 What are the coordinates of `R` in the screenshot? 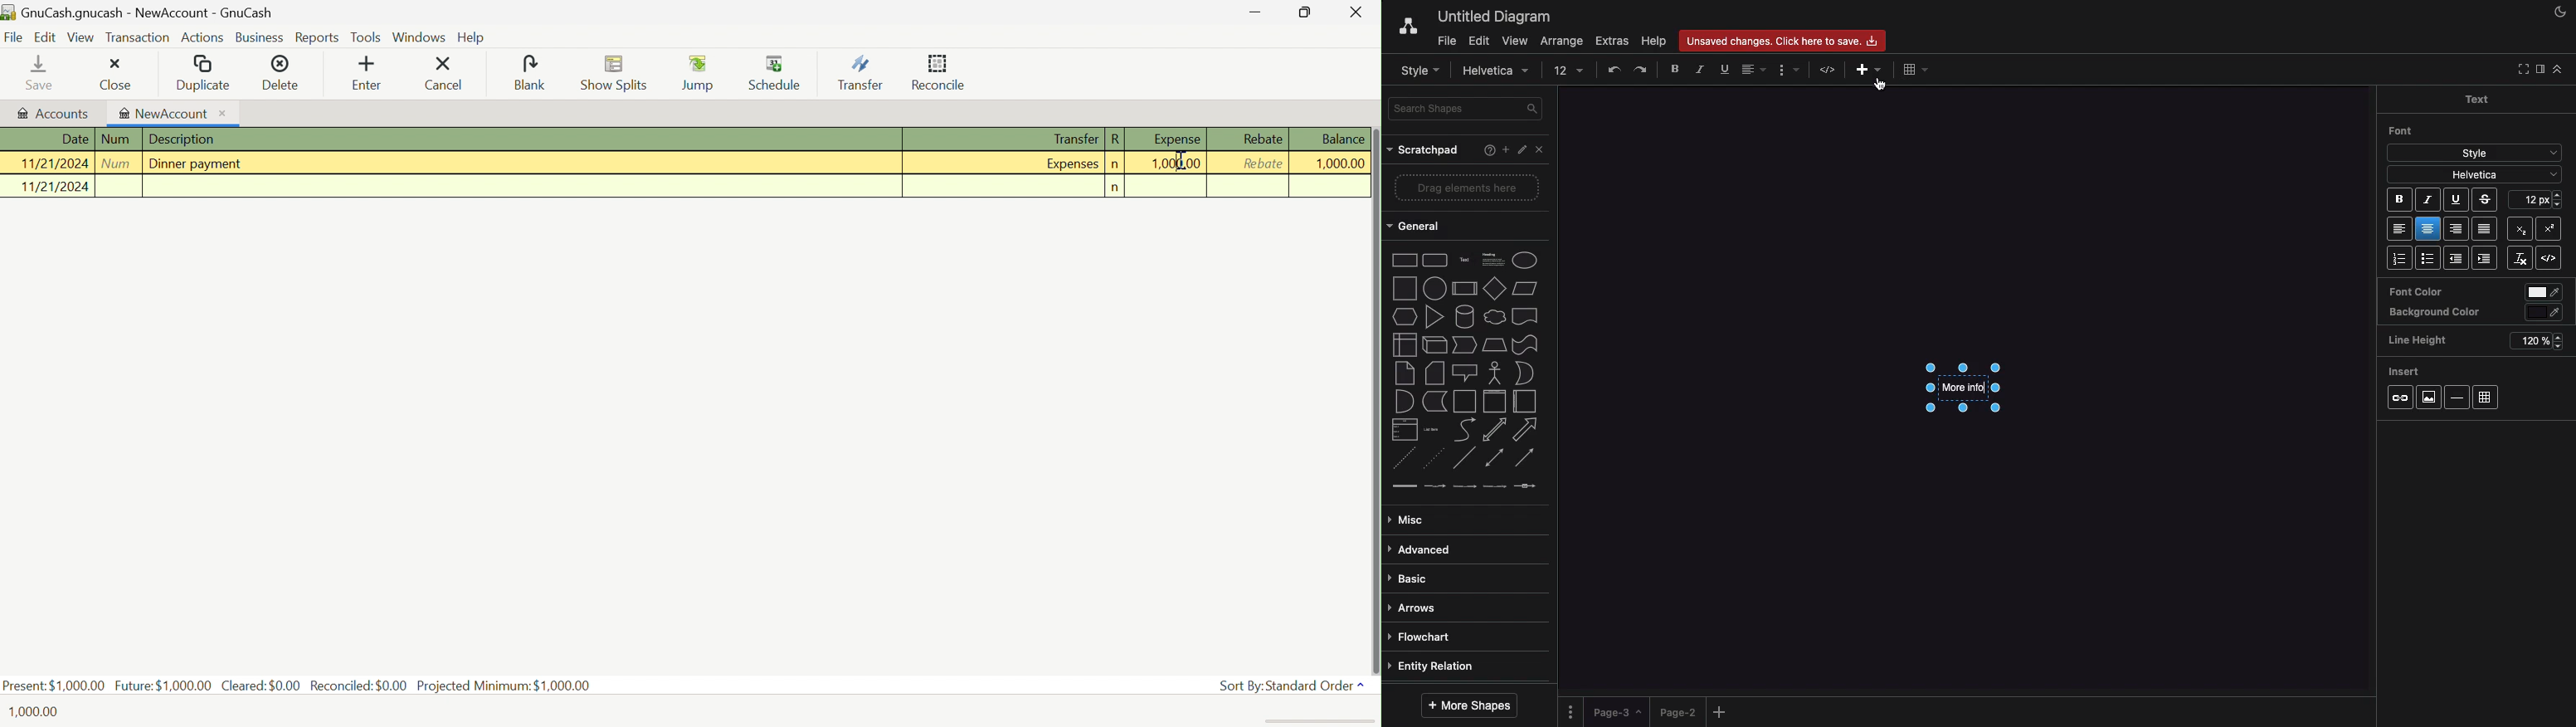 It's located at (1115, 140).